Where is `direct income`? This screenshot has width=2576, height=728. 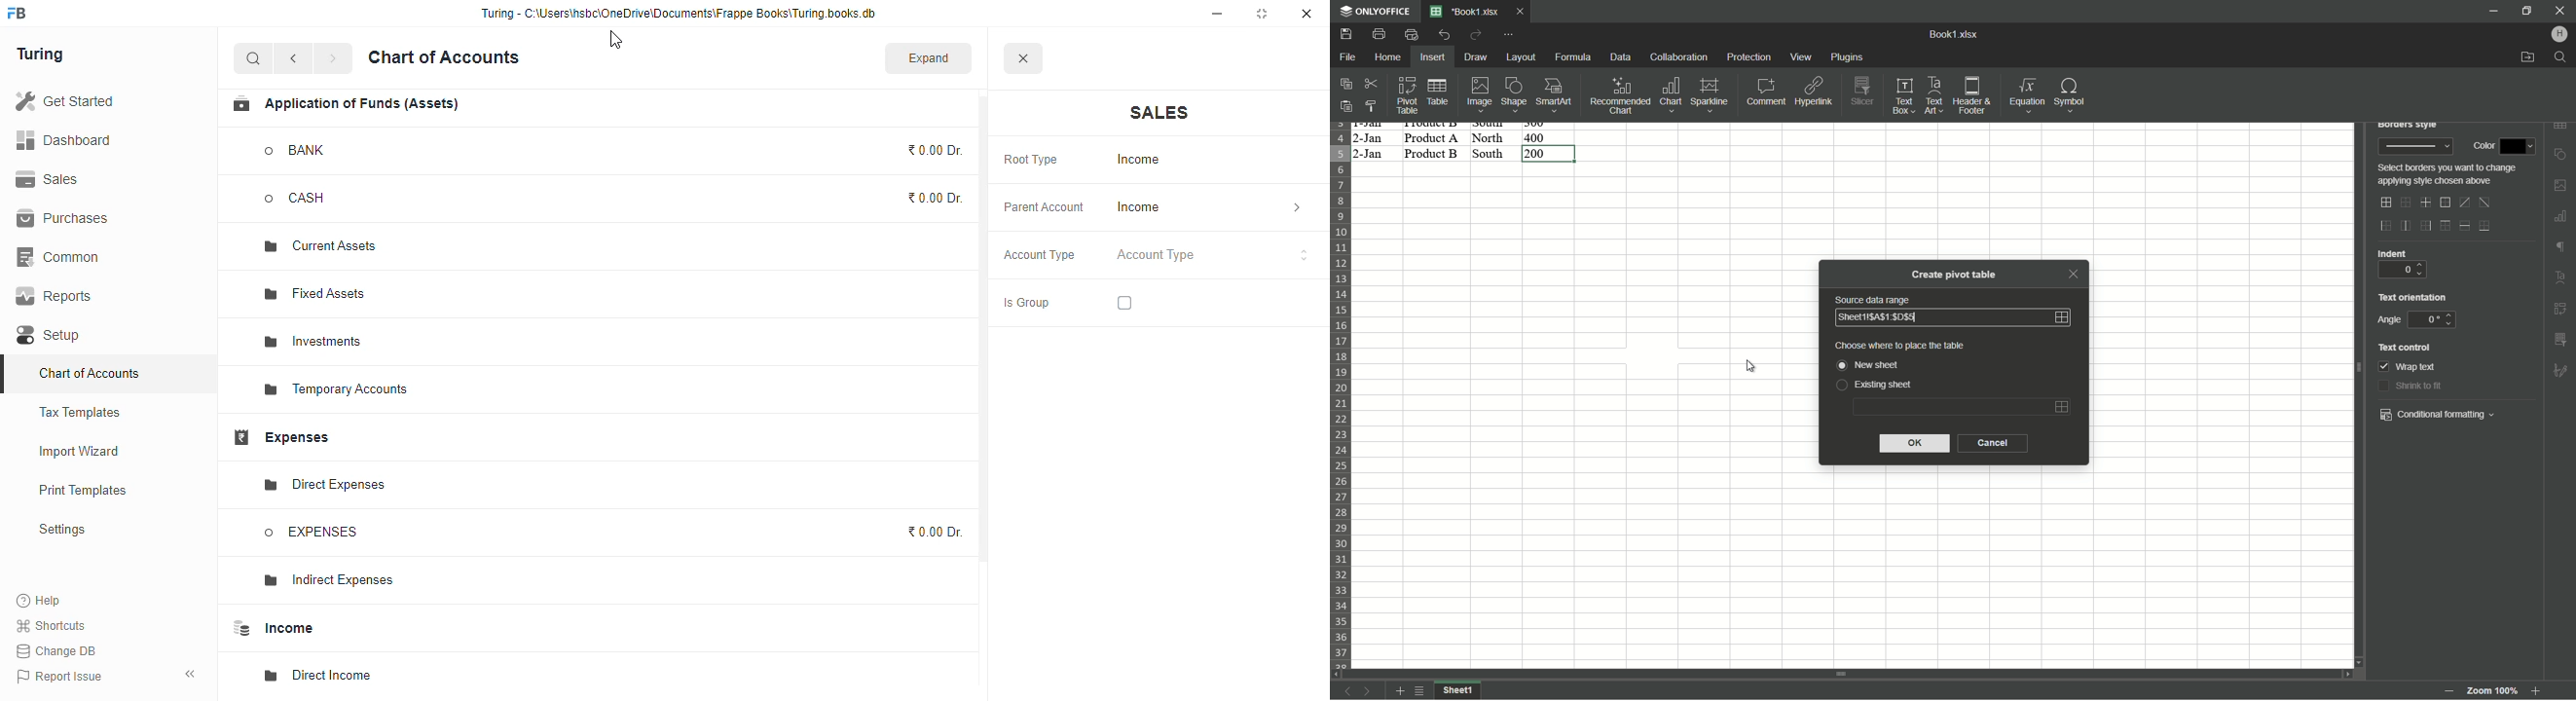
direct income is located at coordinates (318, 676).